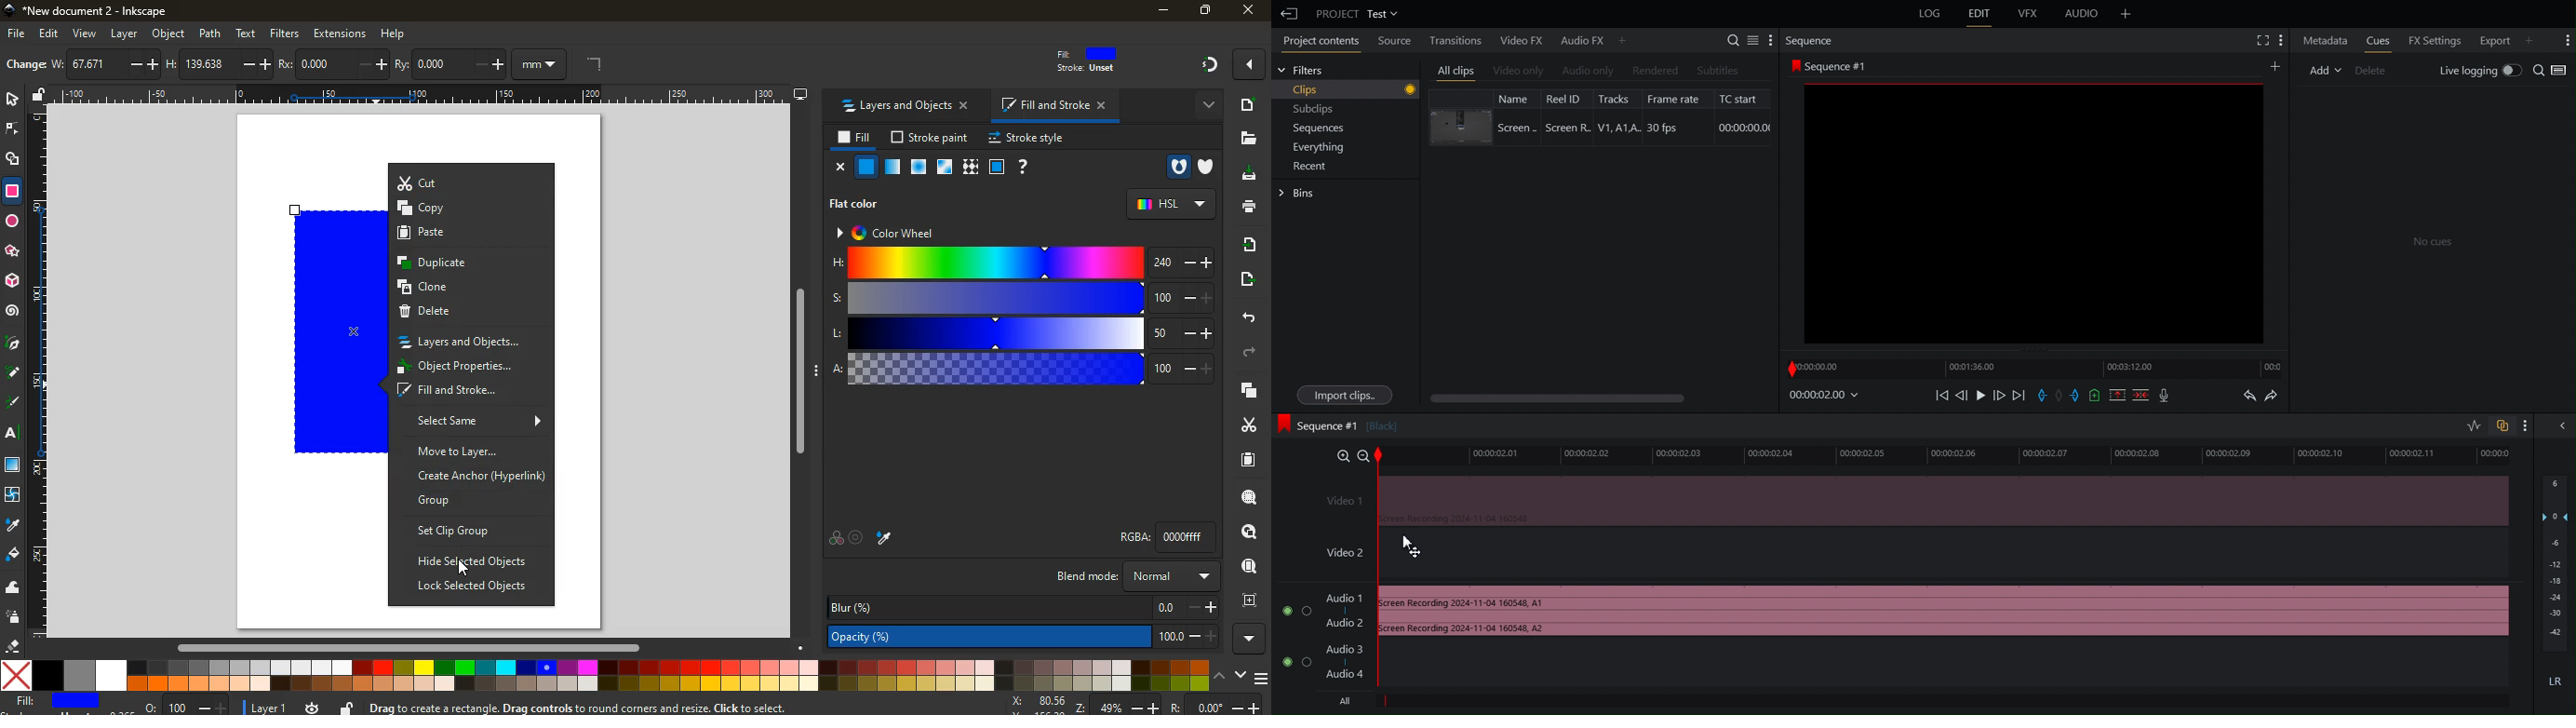 The width and height of the screenshot is (2576, 728). Describe the element at coordinates (14, 34) in the screenshot. I see `file` at that location.